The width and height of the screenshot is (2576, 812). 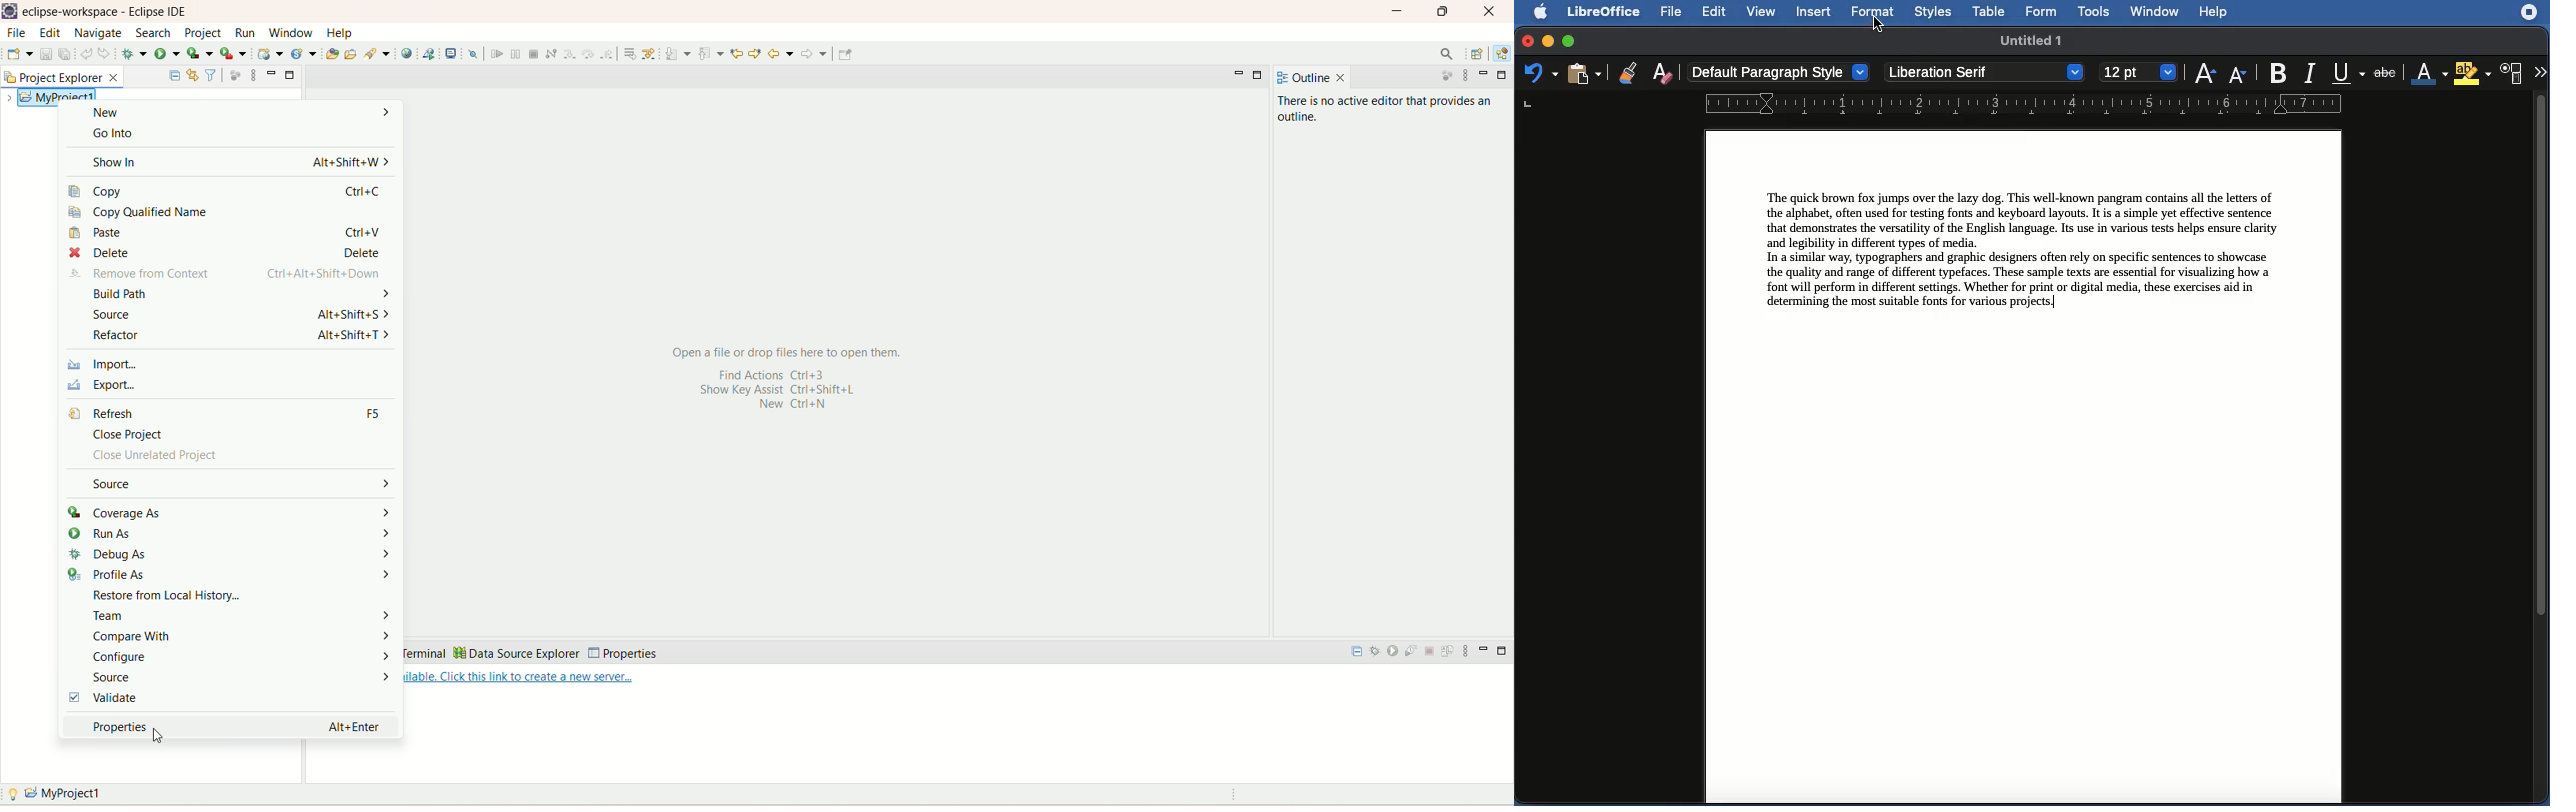 I want to click on Close, so click(x=1526, y=39).